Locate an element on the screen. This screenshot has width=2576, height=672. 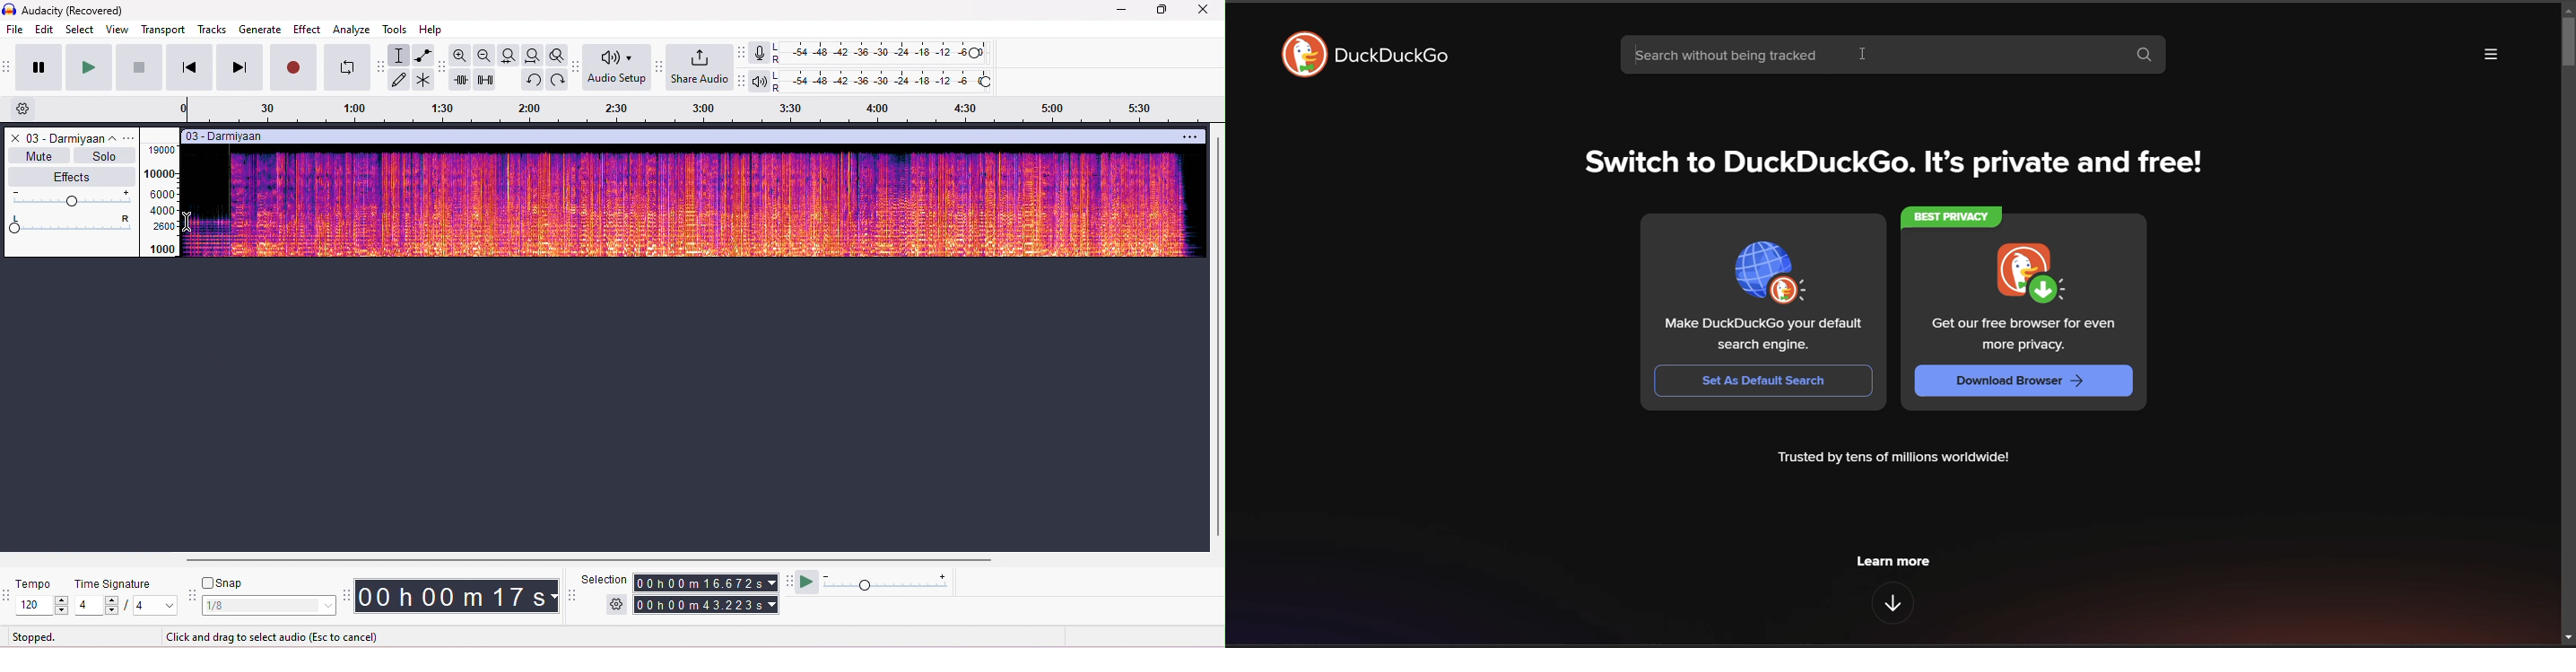
edit is located at coordinates (45, 31).